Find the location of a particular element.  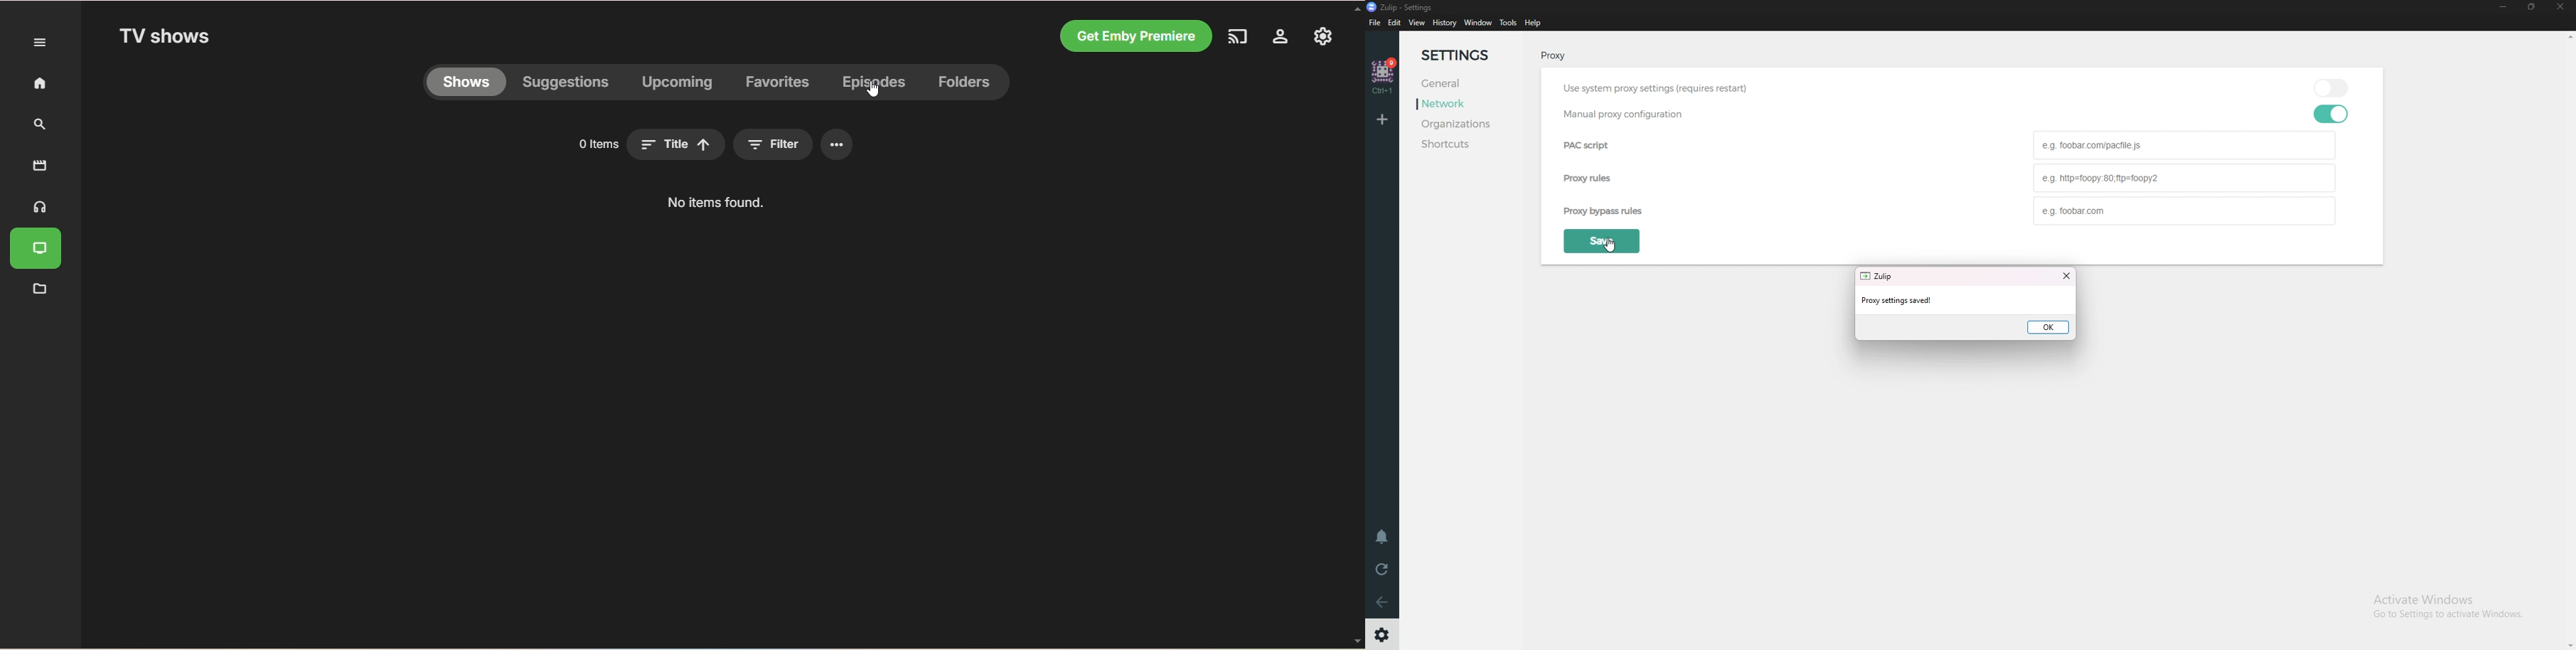

close is located at coordinates (2067, 276).